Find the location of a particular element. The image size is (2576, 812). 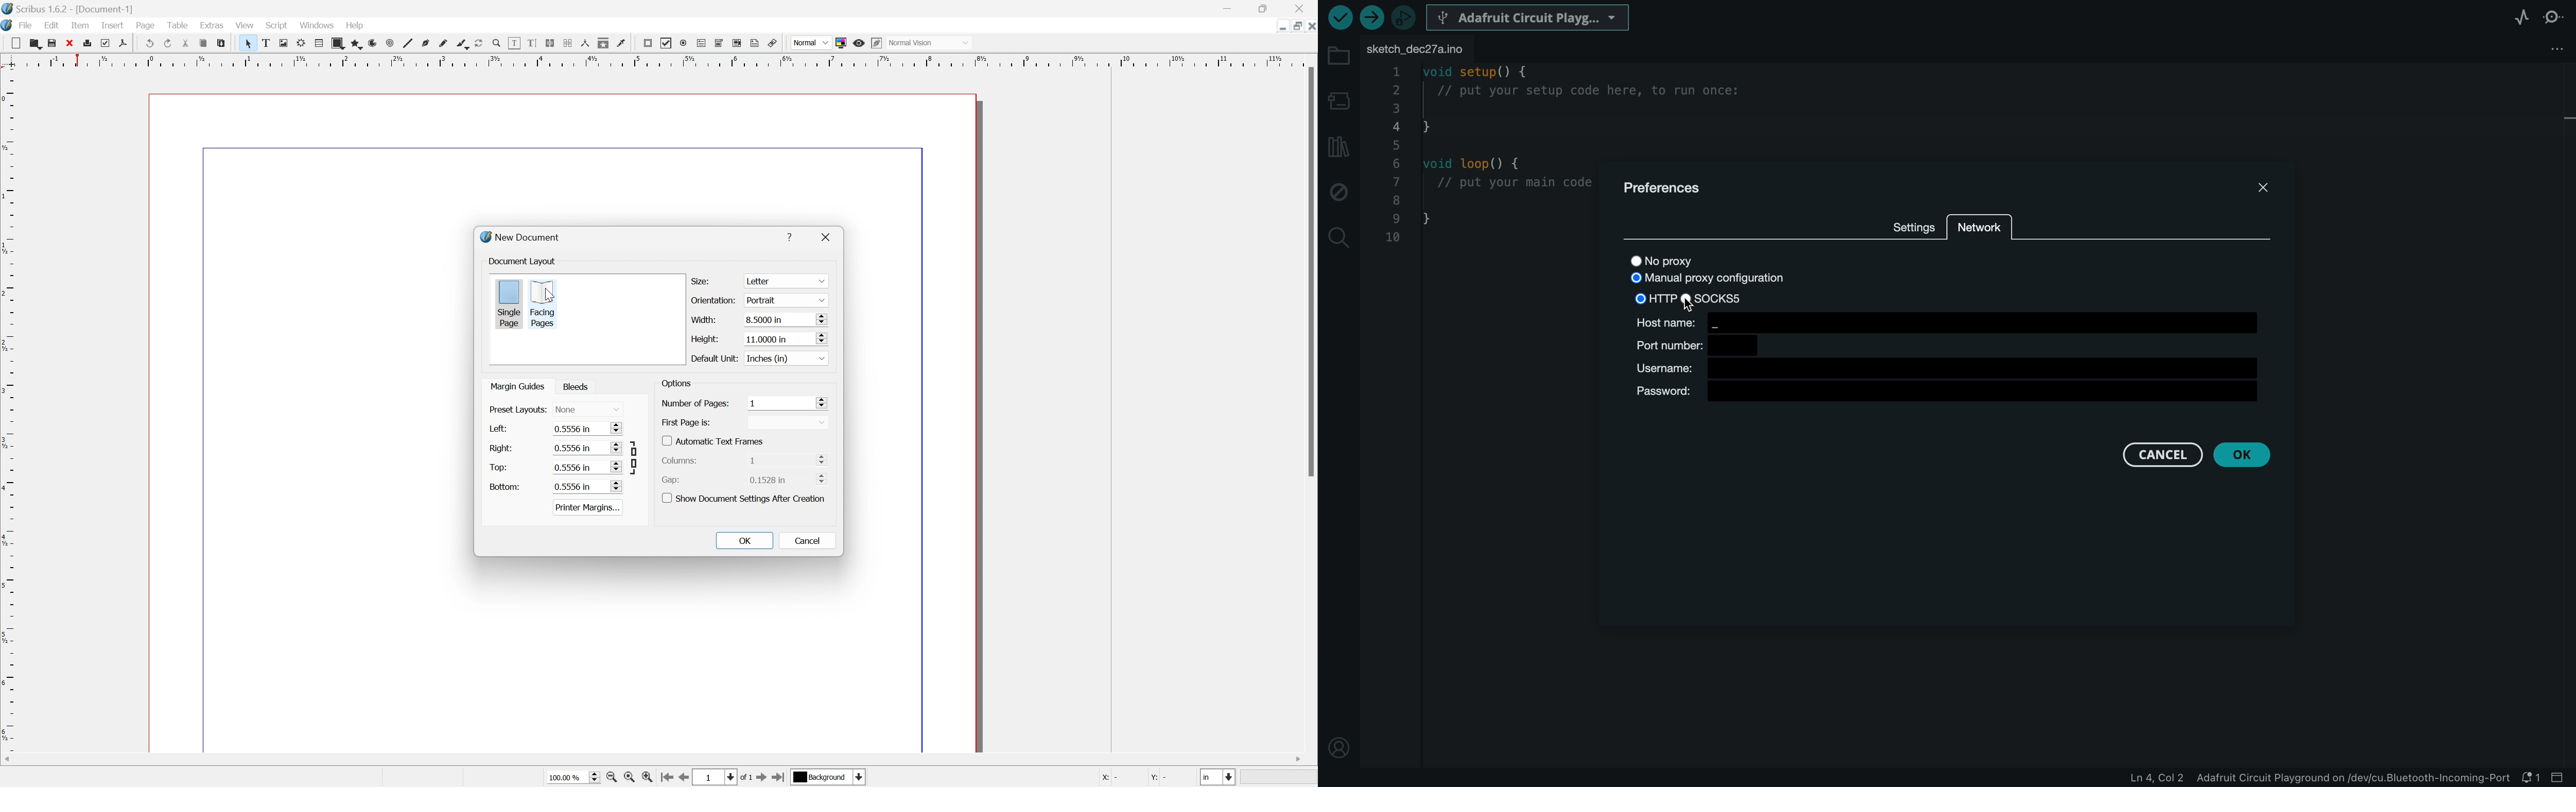

board manager is located at coordinates (1338, 100).